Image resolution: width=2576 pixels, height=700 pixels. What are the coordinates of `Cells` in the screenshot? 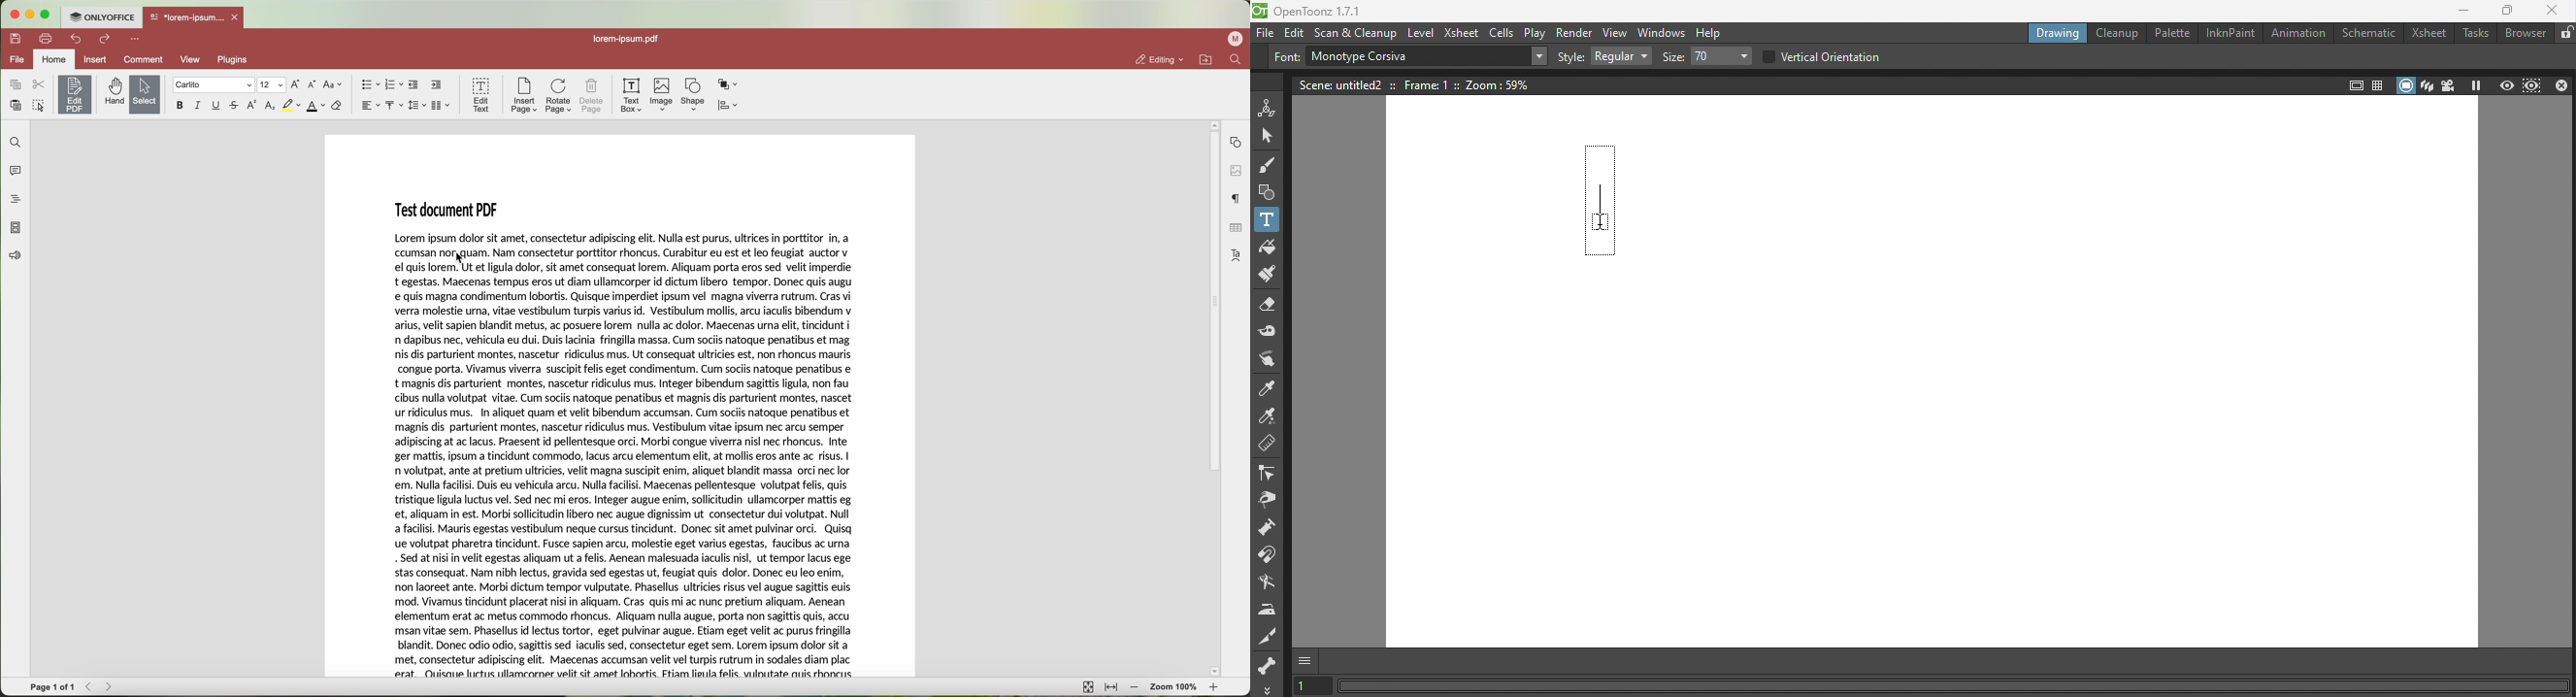 It's located at (1503, 32).